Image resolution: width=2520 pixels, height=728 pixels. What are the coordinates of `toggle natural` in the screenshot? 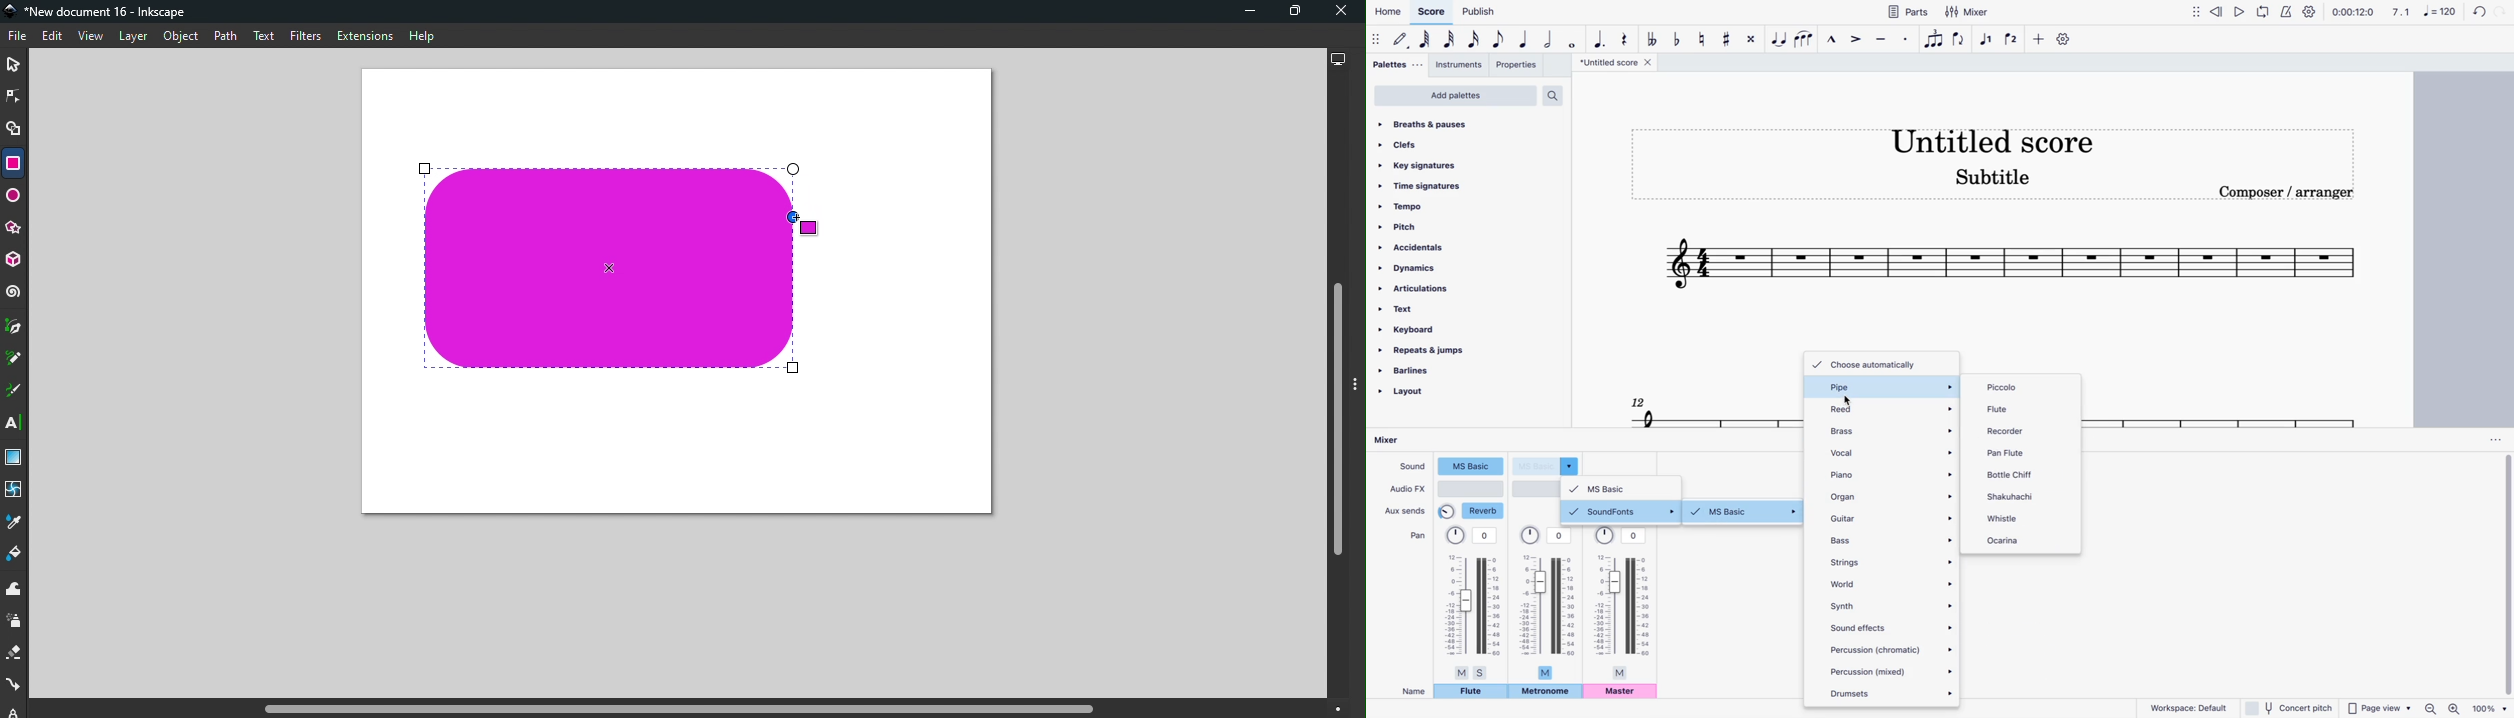 It's located at (1703, 38).